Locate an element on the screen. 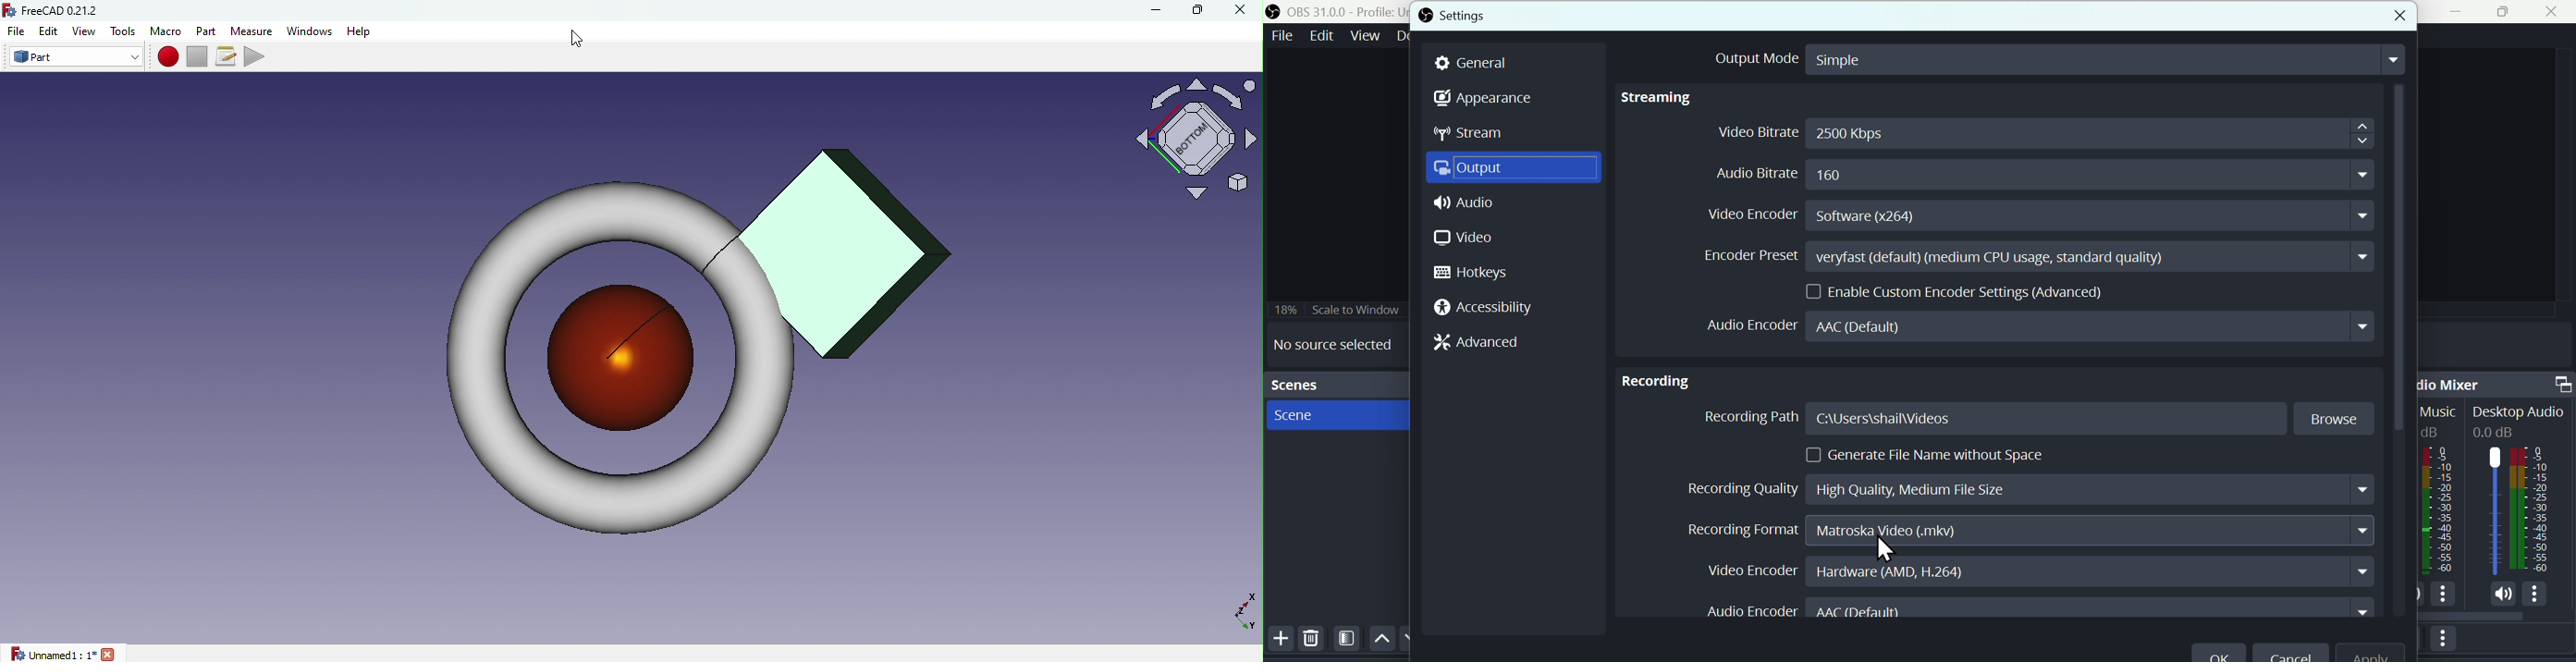 This screenshot has height=672, width=2576. generate file name without space is located at coordinates (1898, 454).